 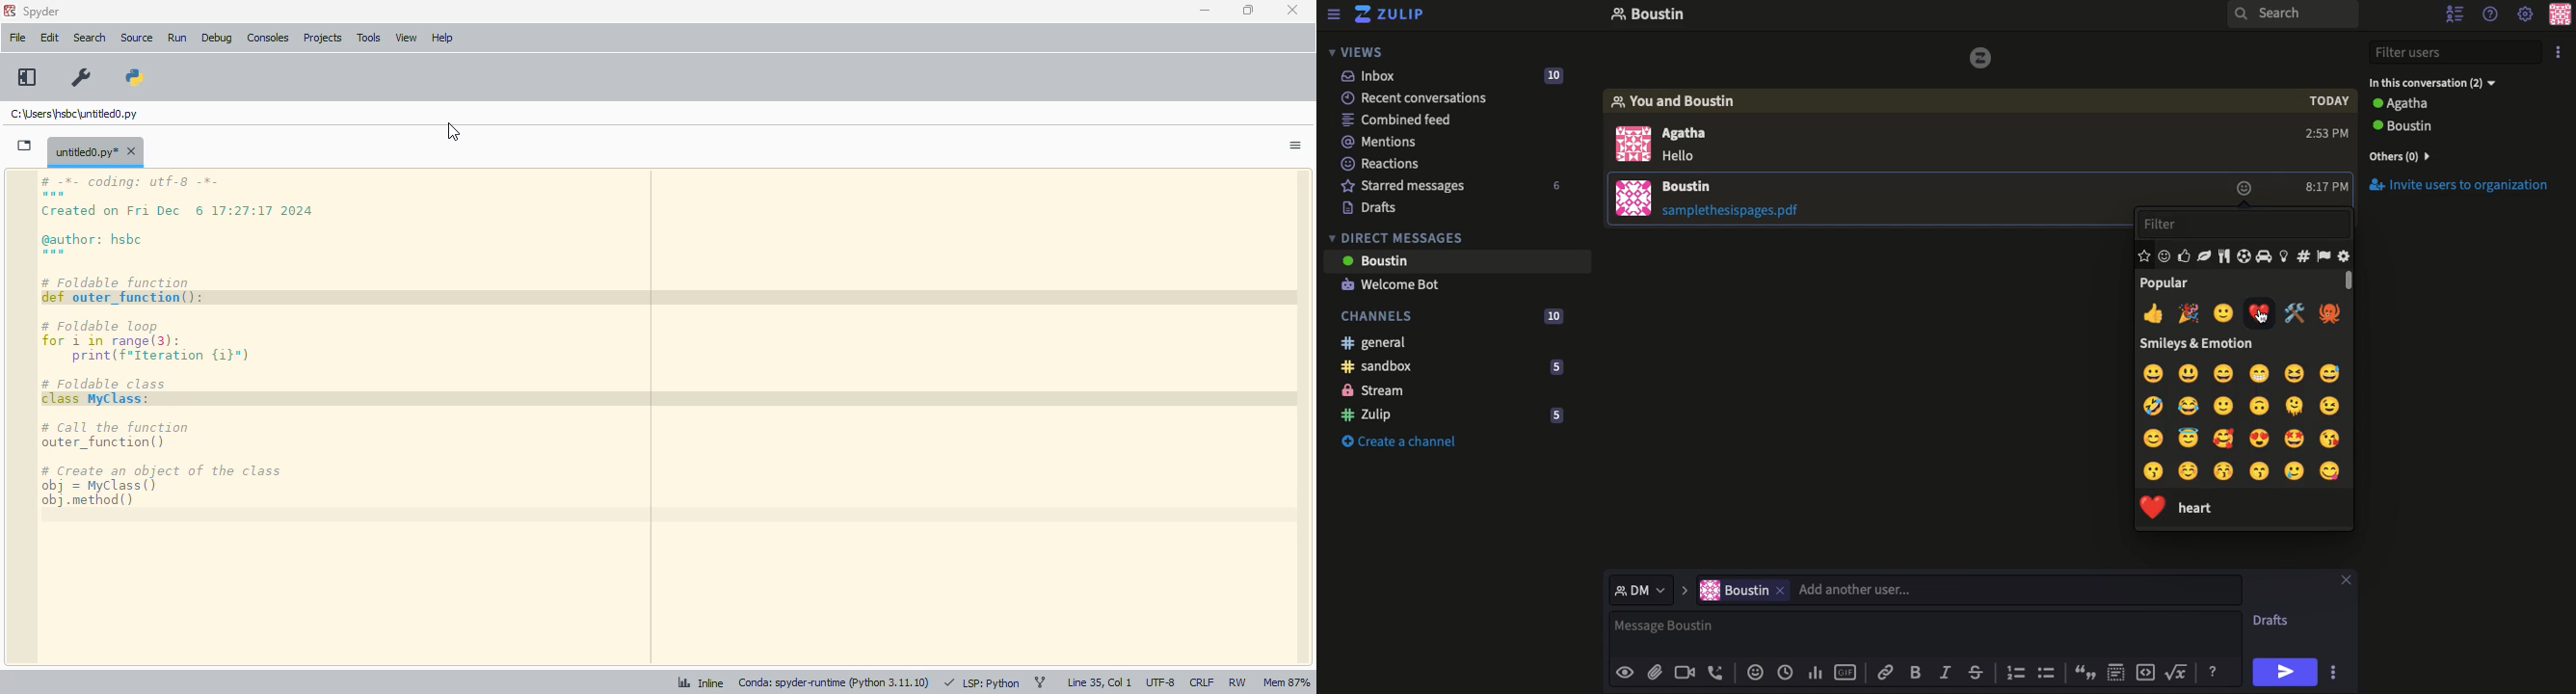 What do you see at coordinates (1206, 11) in the screenshot?
I see `minimize` at bounding box center [1206, 11].